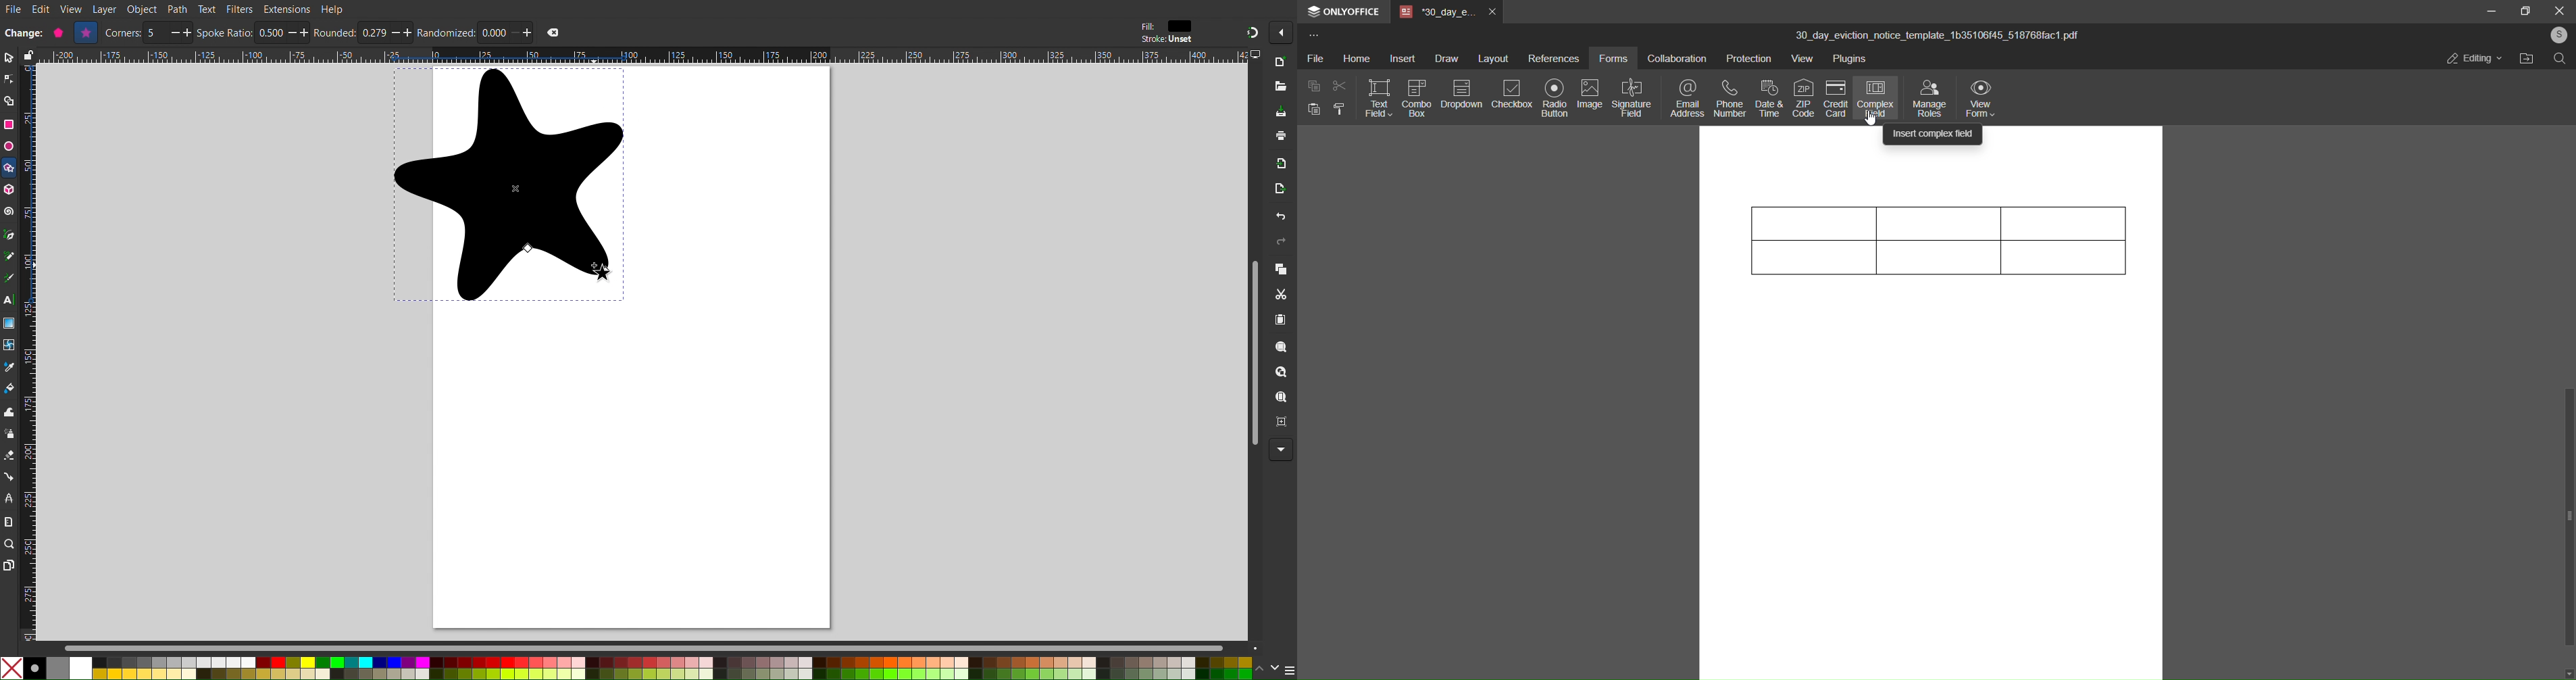 The image size is (2576, 700). Describe the element at coordinates (1289, 670) in the screenshot. I see `menu` at that location.